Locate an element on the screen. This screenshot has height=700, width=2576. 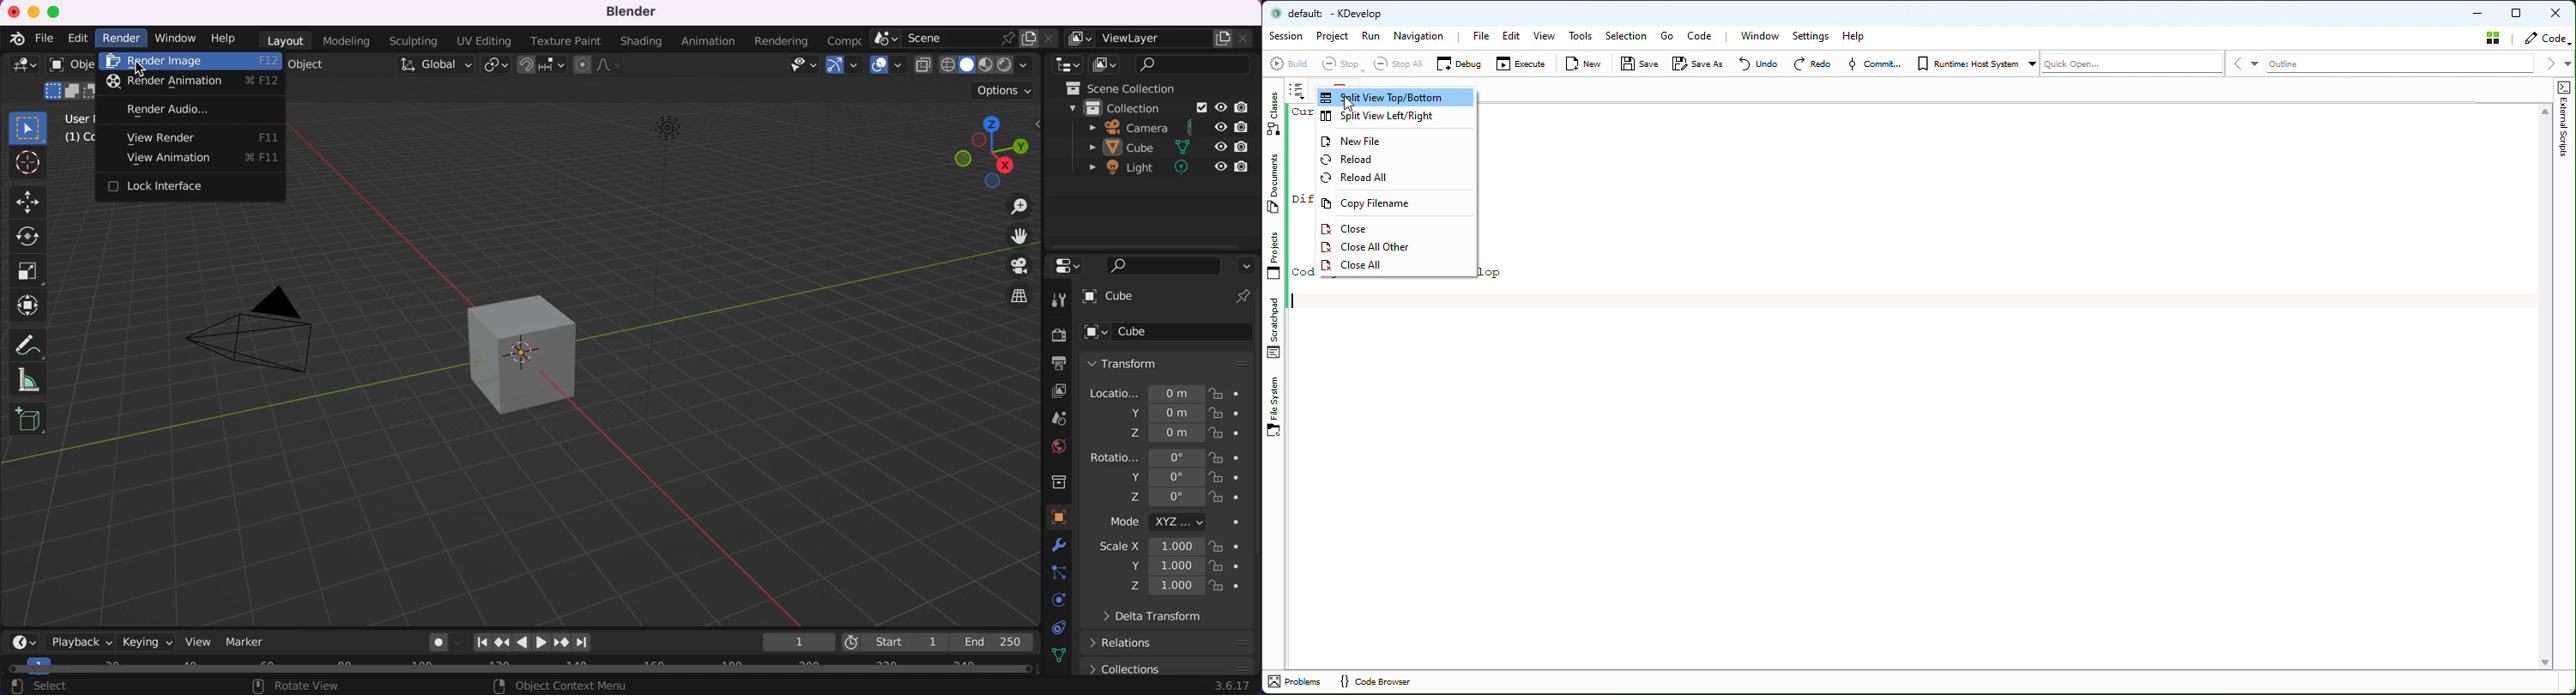
measure is located at coordinates (36, 379).